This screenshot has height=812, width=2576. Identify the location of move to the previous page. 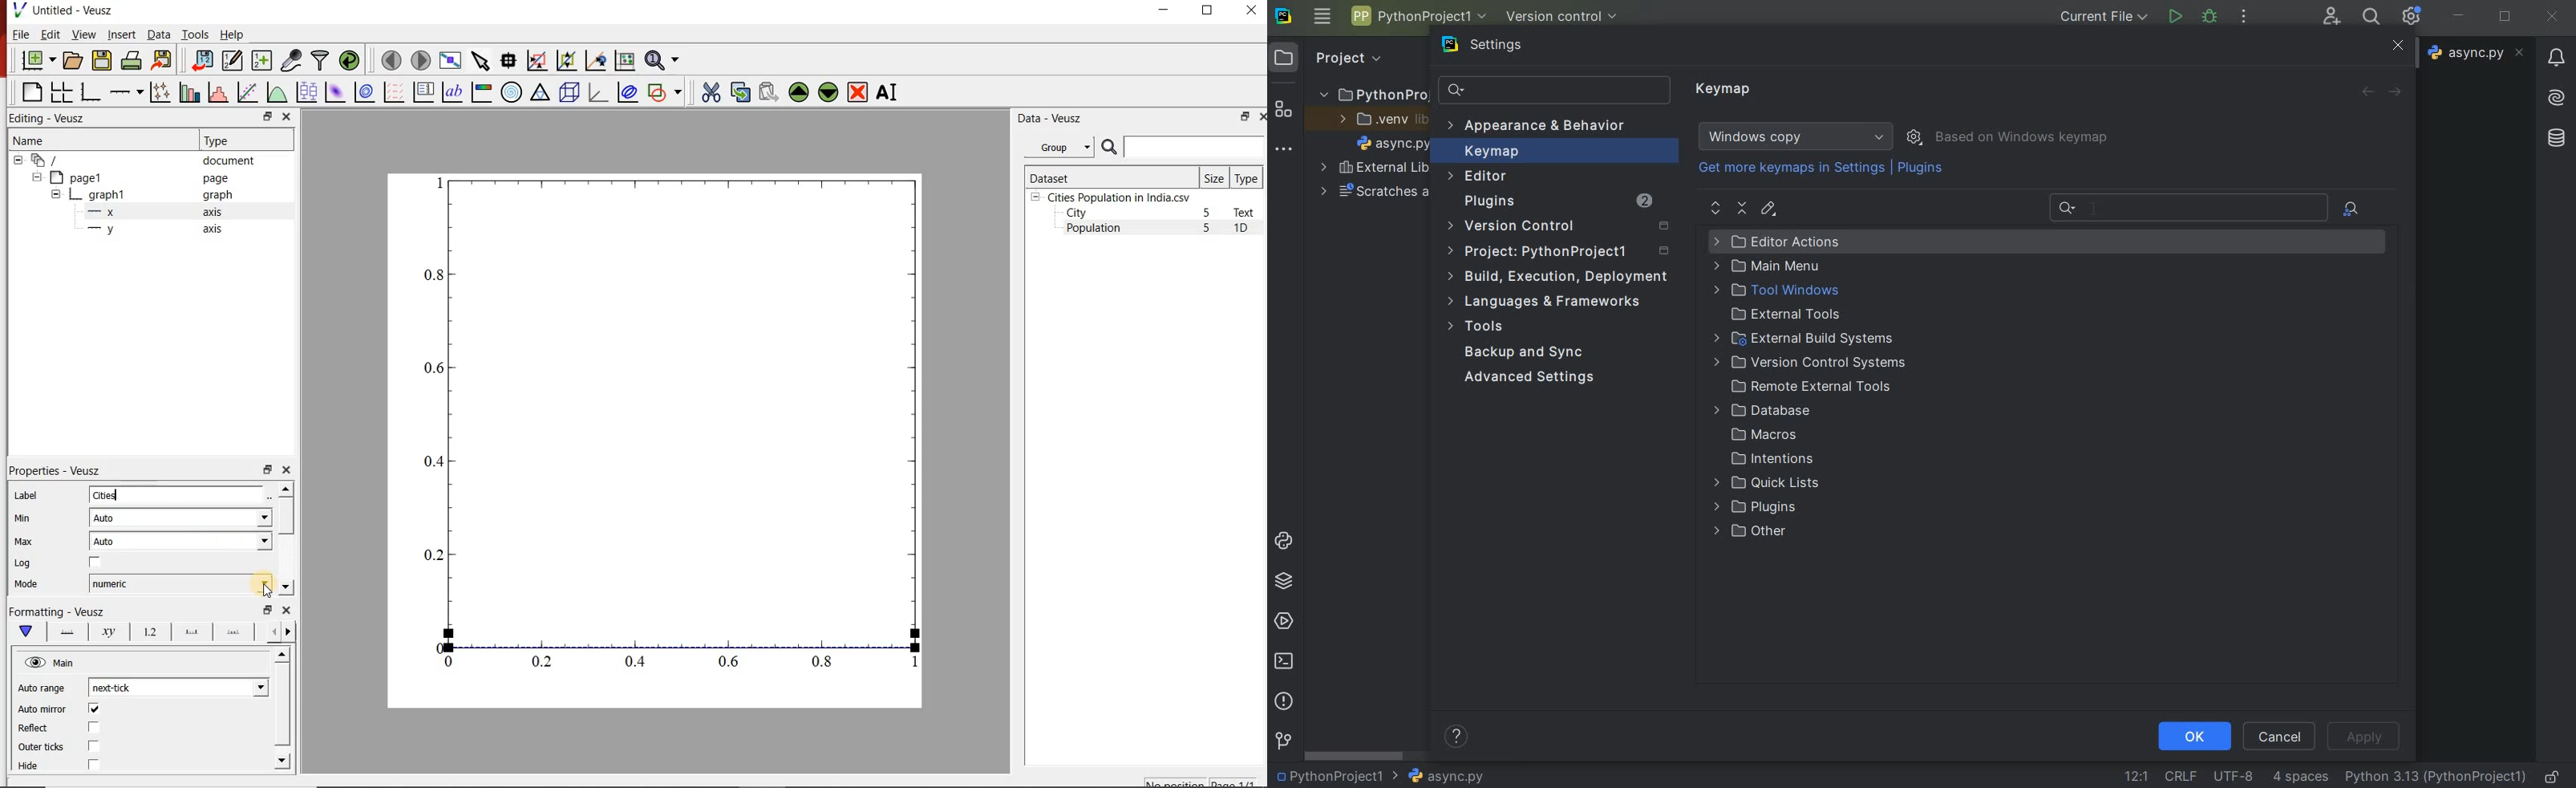
(389, 59).